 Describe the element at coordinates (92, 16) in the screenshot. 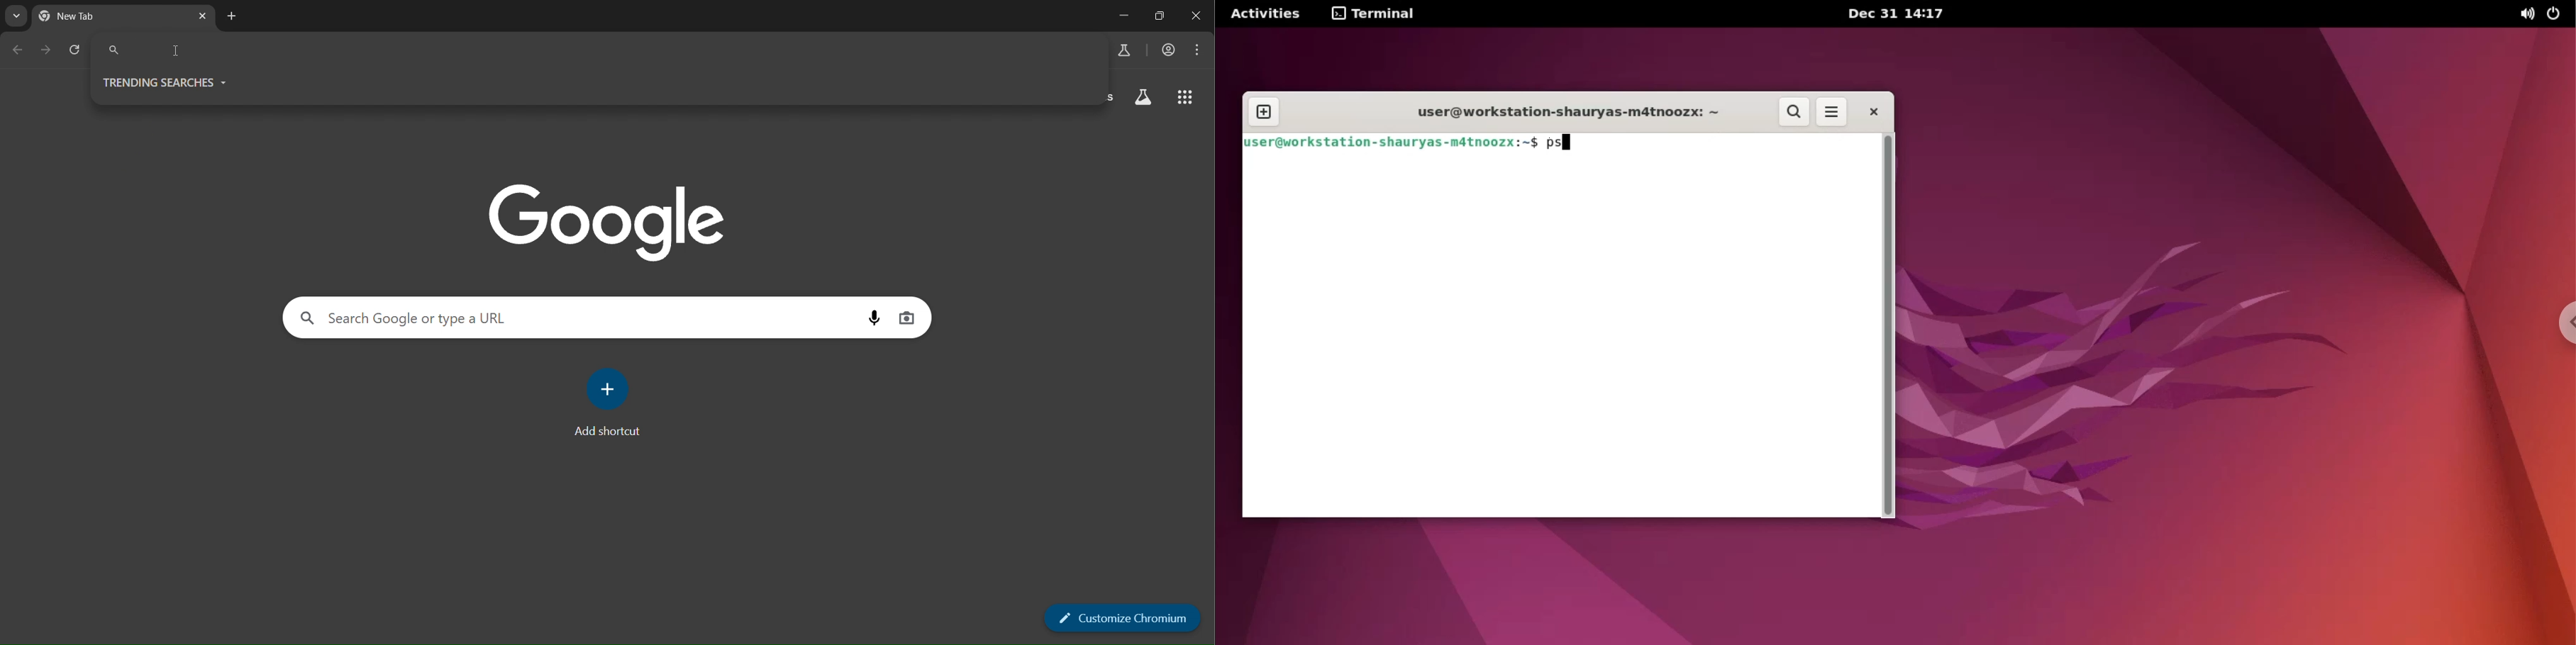

I see `tab` at that location.